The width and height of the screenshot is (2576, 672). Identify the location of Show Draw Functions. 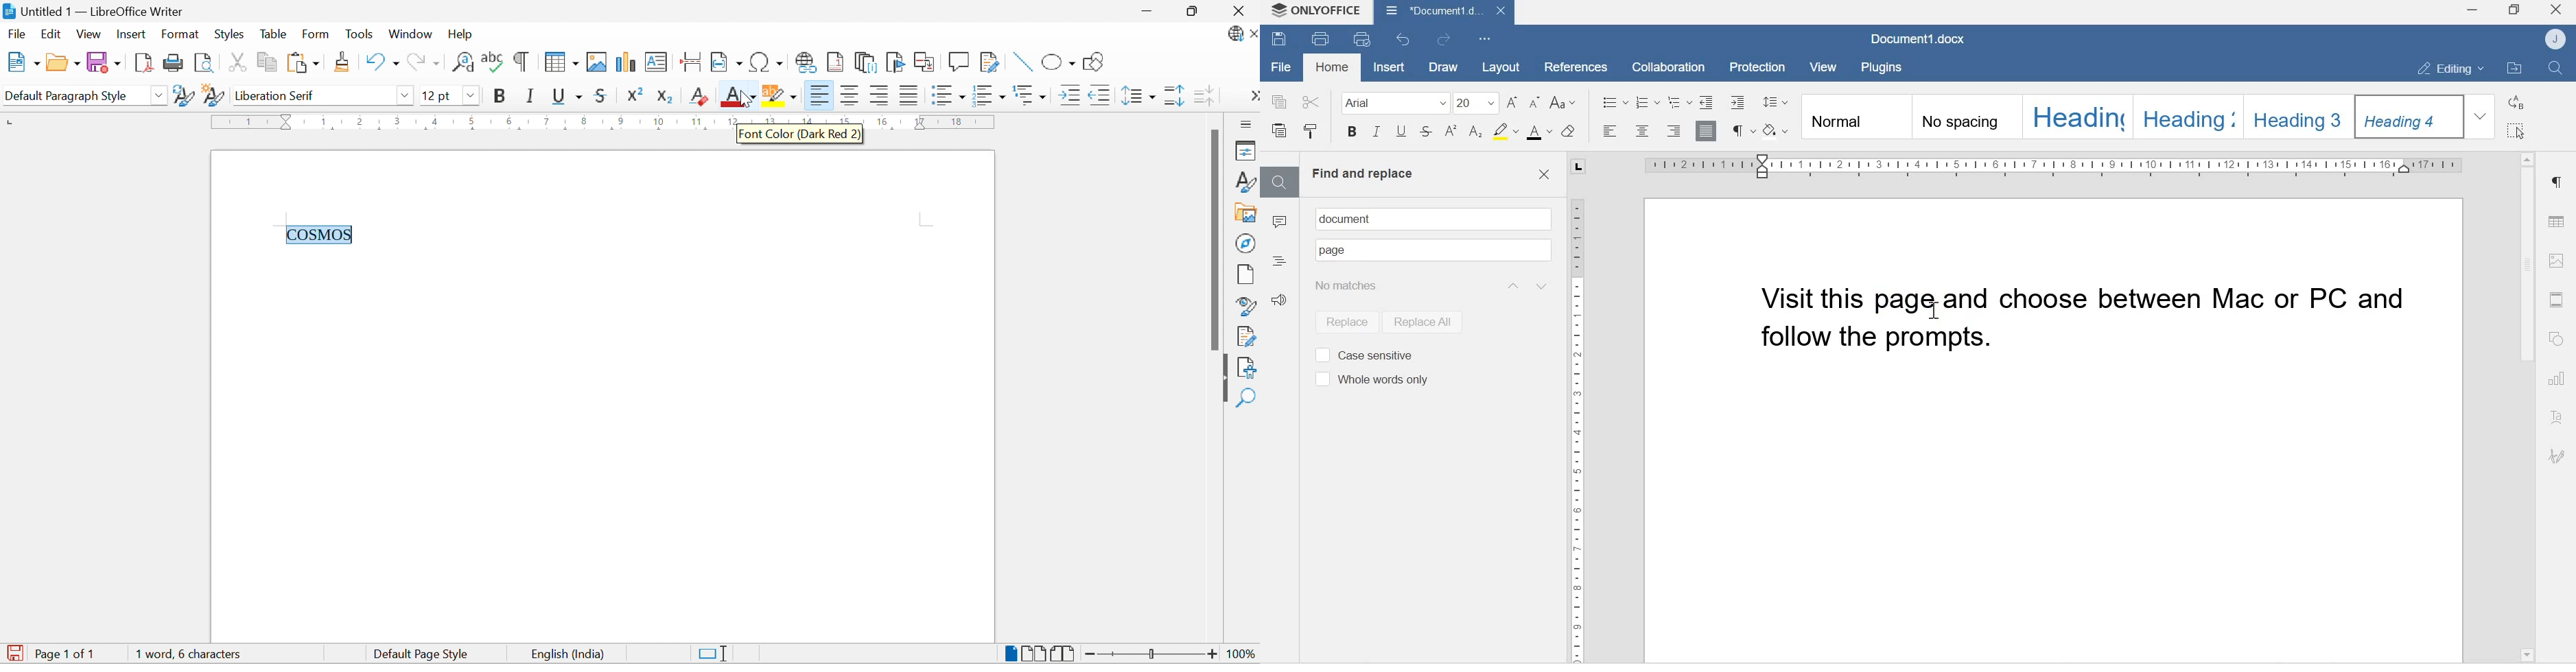
(1094, 62).